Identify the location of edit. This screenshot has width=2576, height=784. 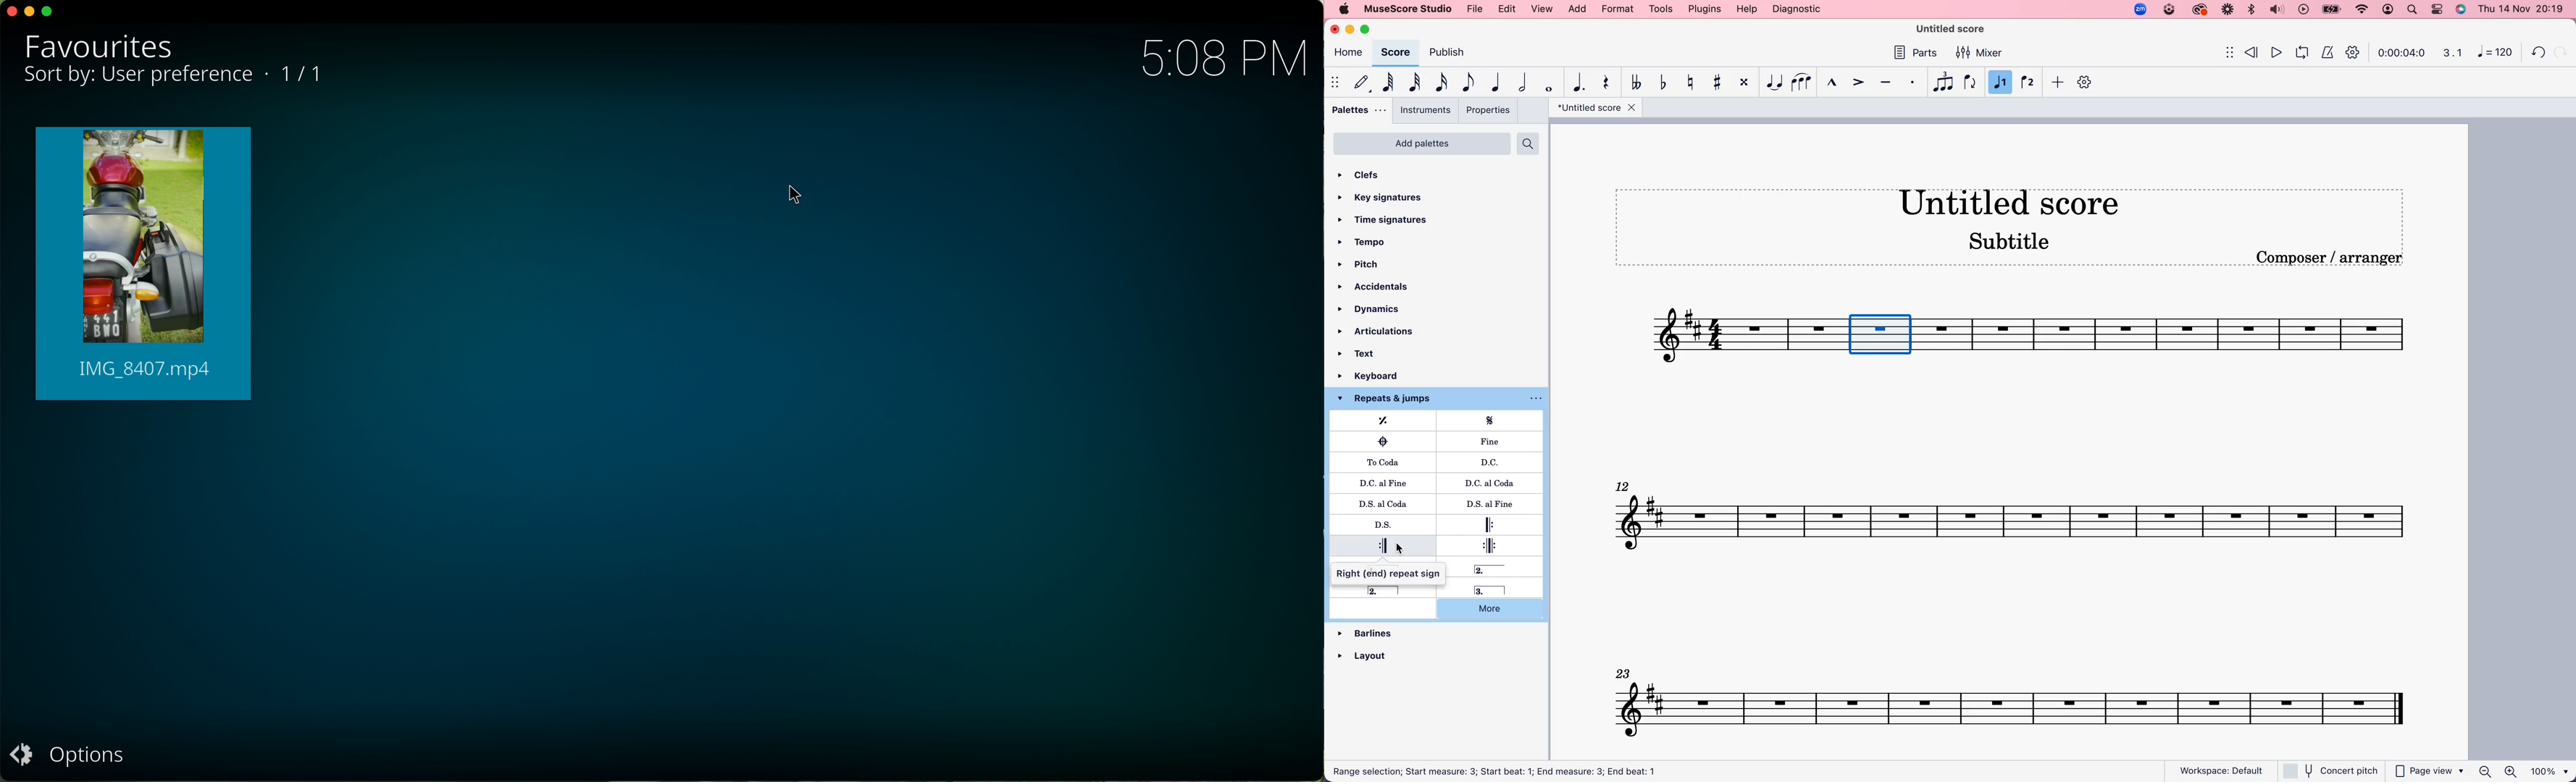
(1508, 9).